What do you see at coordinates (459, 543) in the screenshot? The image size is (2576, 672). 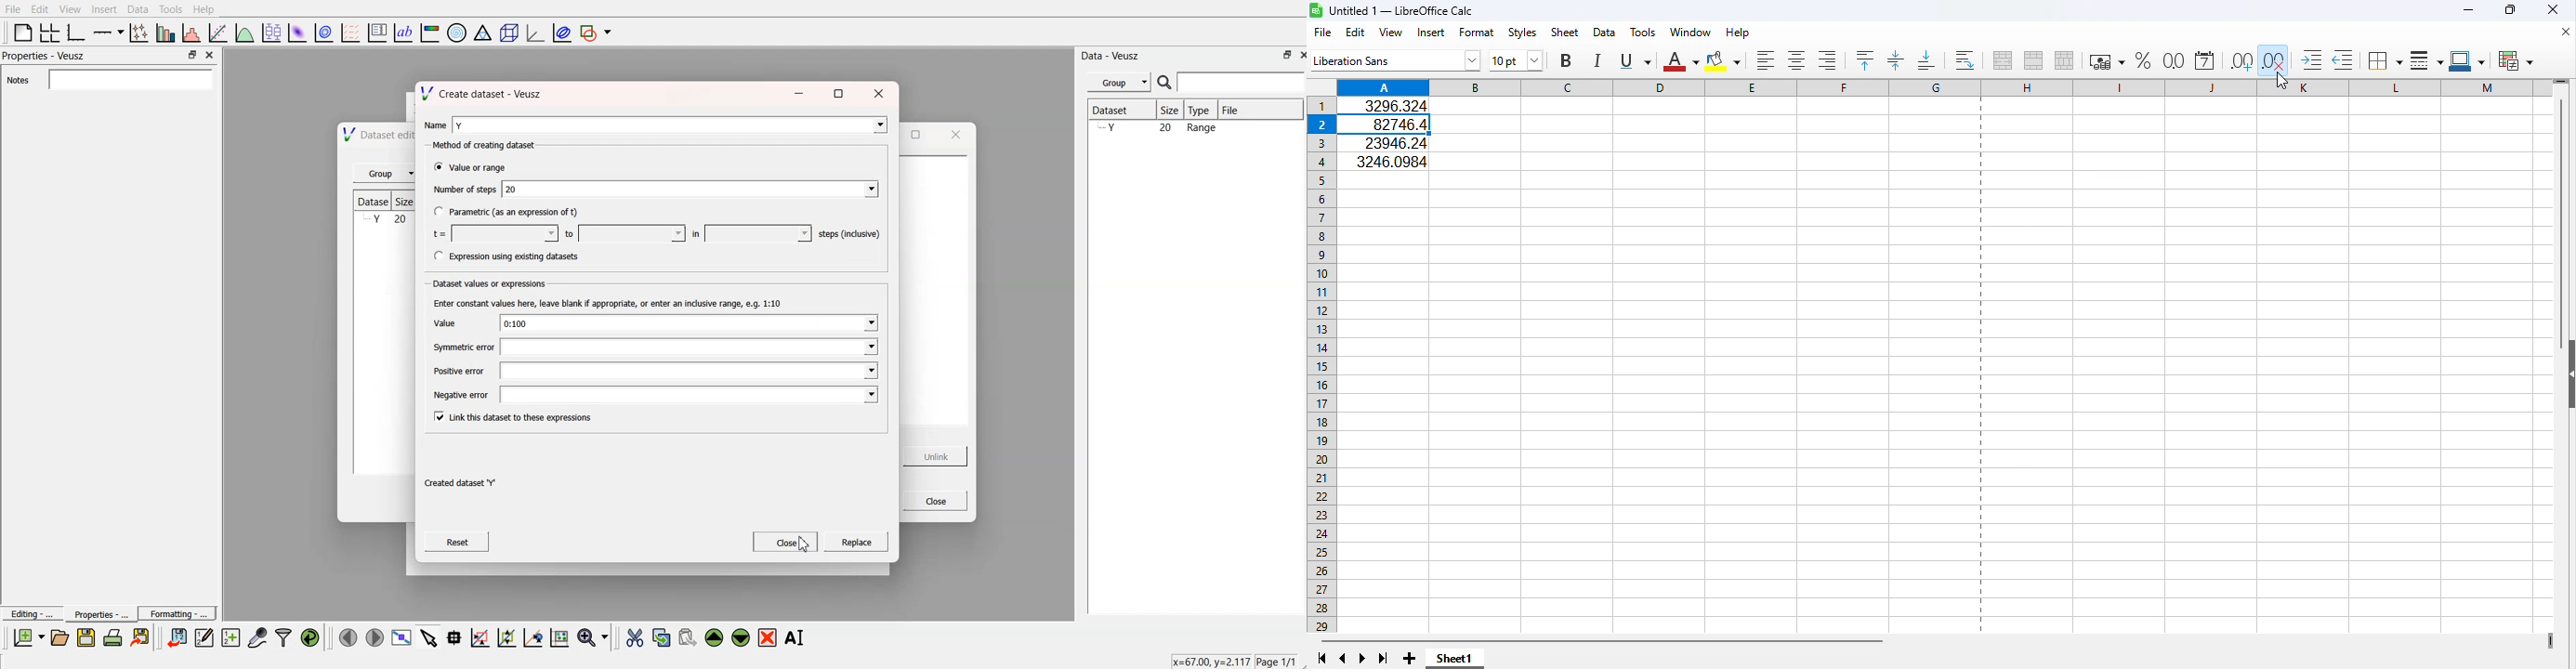 I see `Reset` at bounding box center [459, 543].